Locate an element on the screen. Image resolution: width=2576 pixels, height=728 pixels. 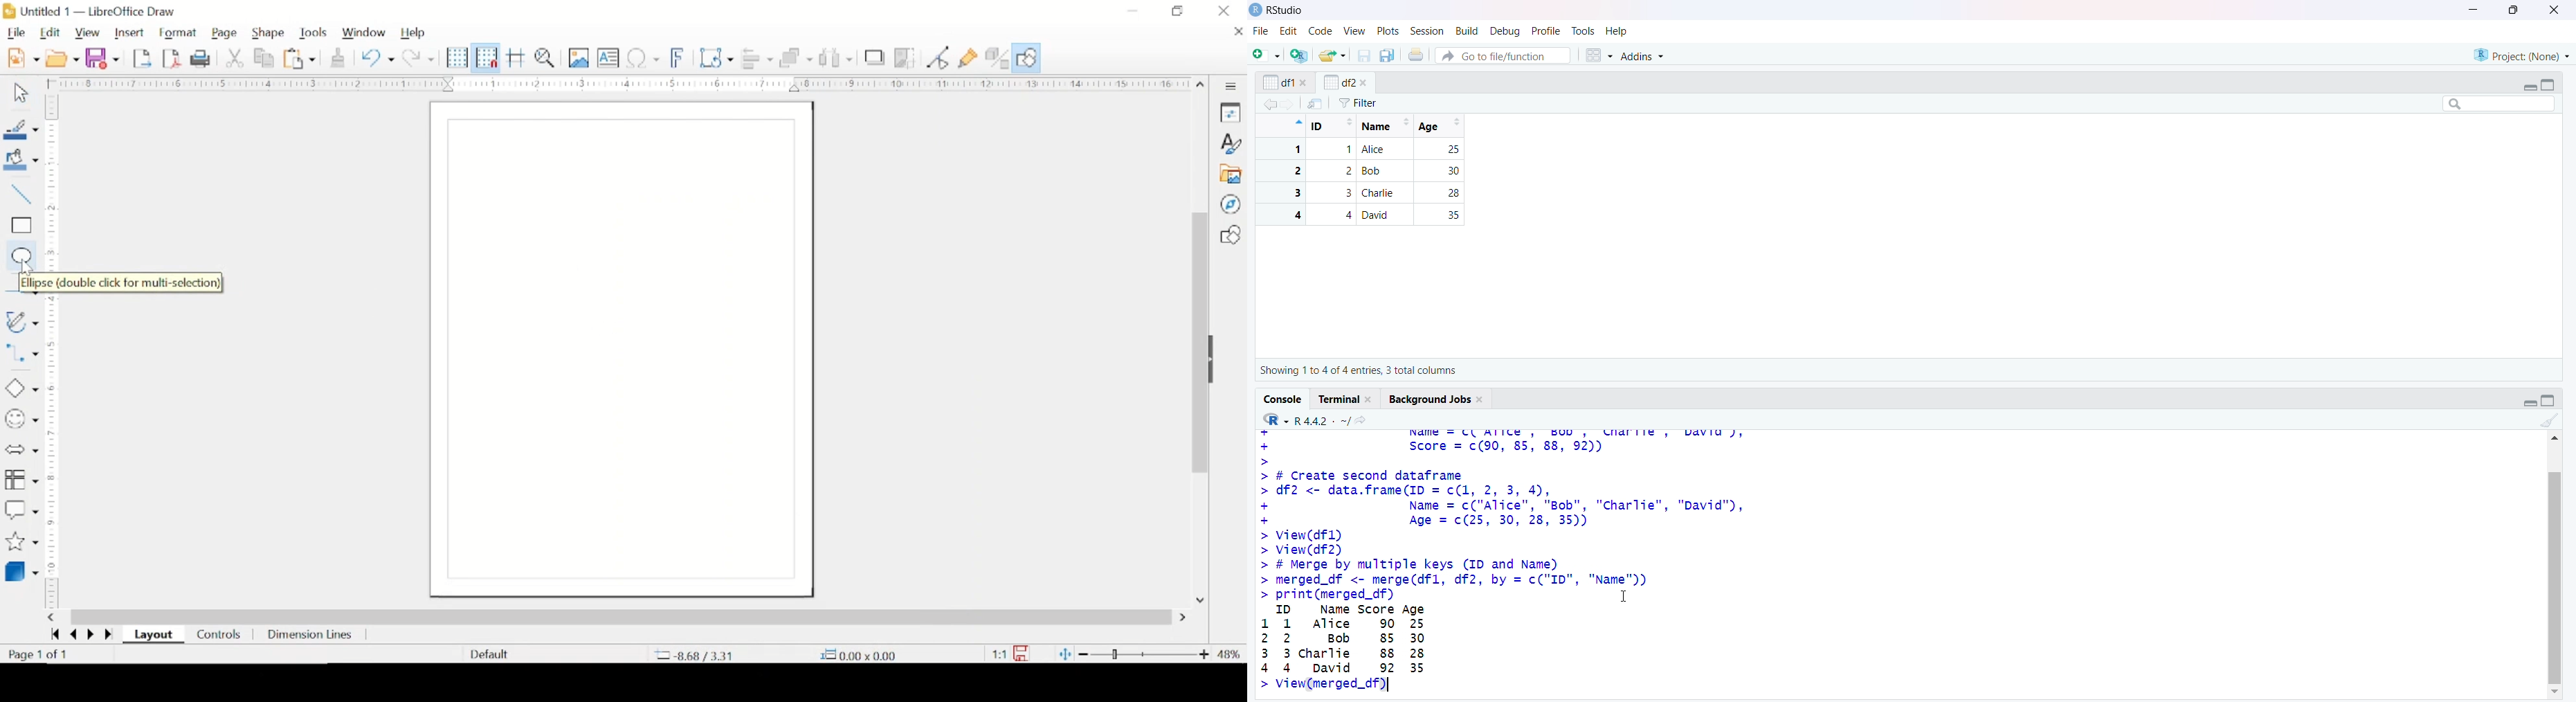
Showing 1 to 4 of 4 entries, 3 total columns is located at coordinates (1358, 370).